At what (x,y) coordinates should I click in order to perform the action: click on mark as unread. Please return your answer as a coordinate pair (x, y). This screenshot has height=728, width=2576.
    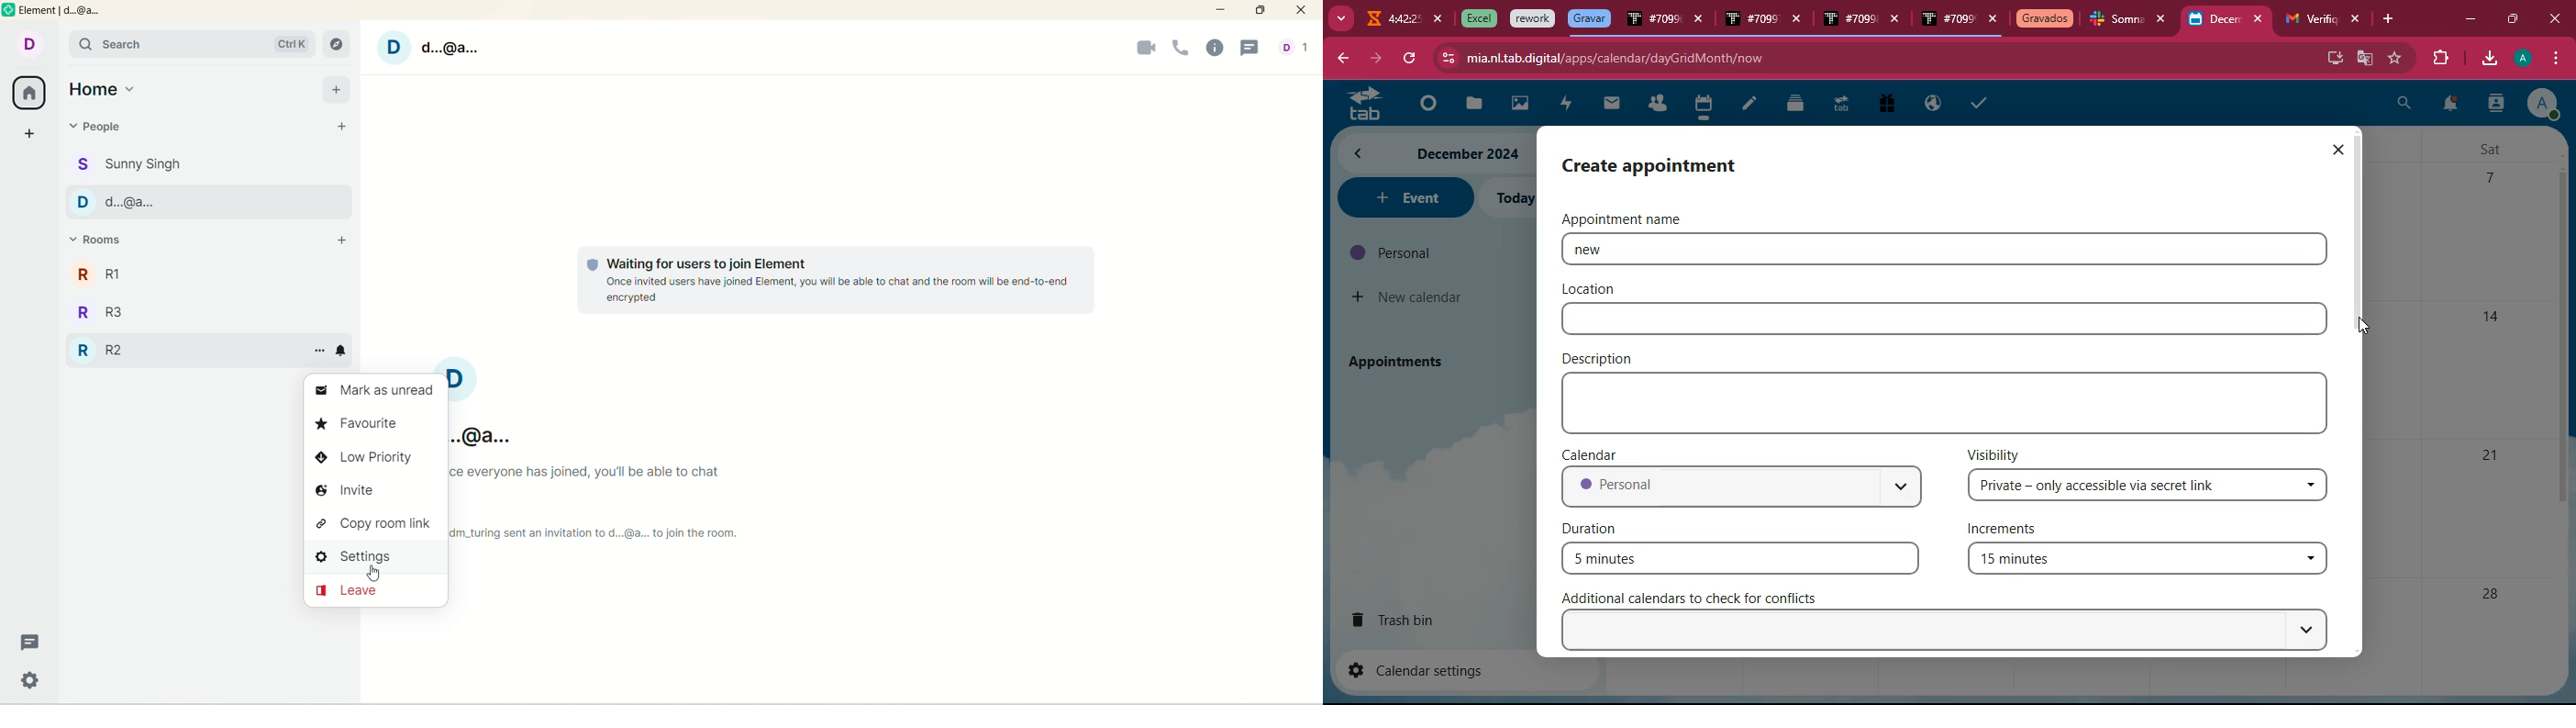
    Looking at the image, I should click on (378, 390).